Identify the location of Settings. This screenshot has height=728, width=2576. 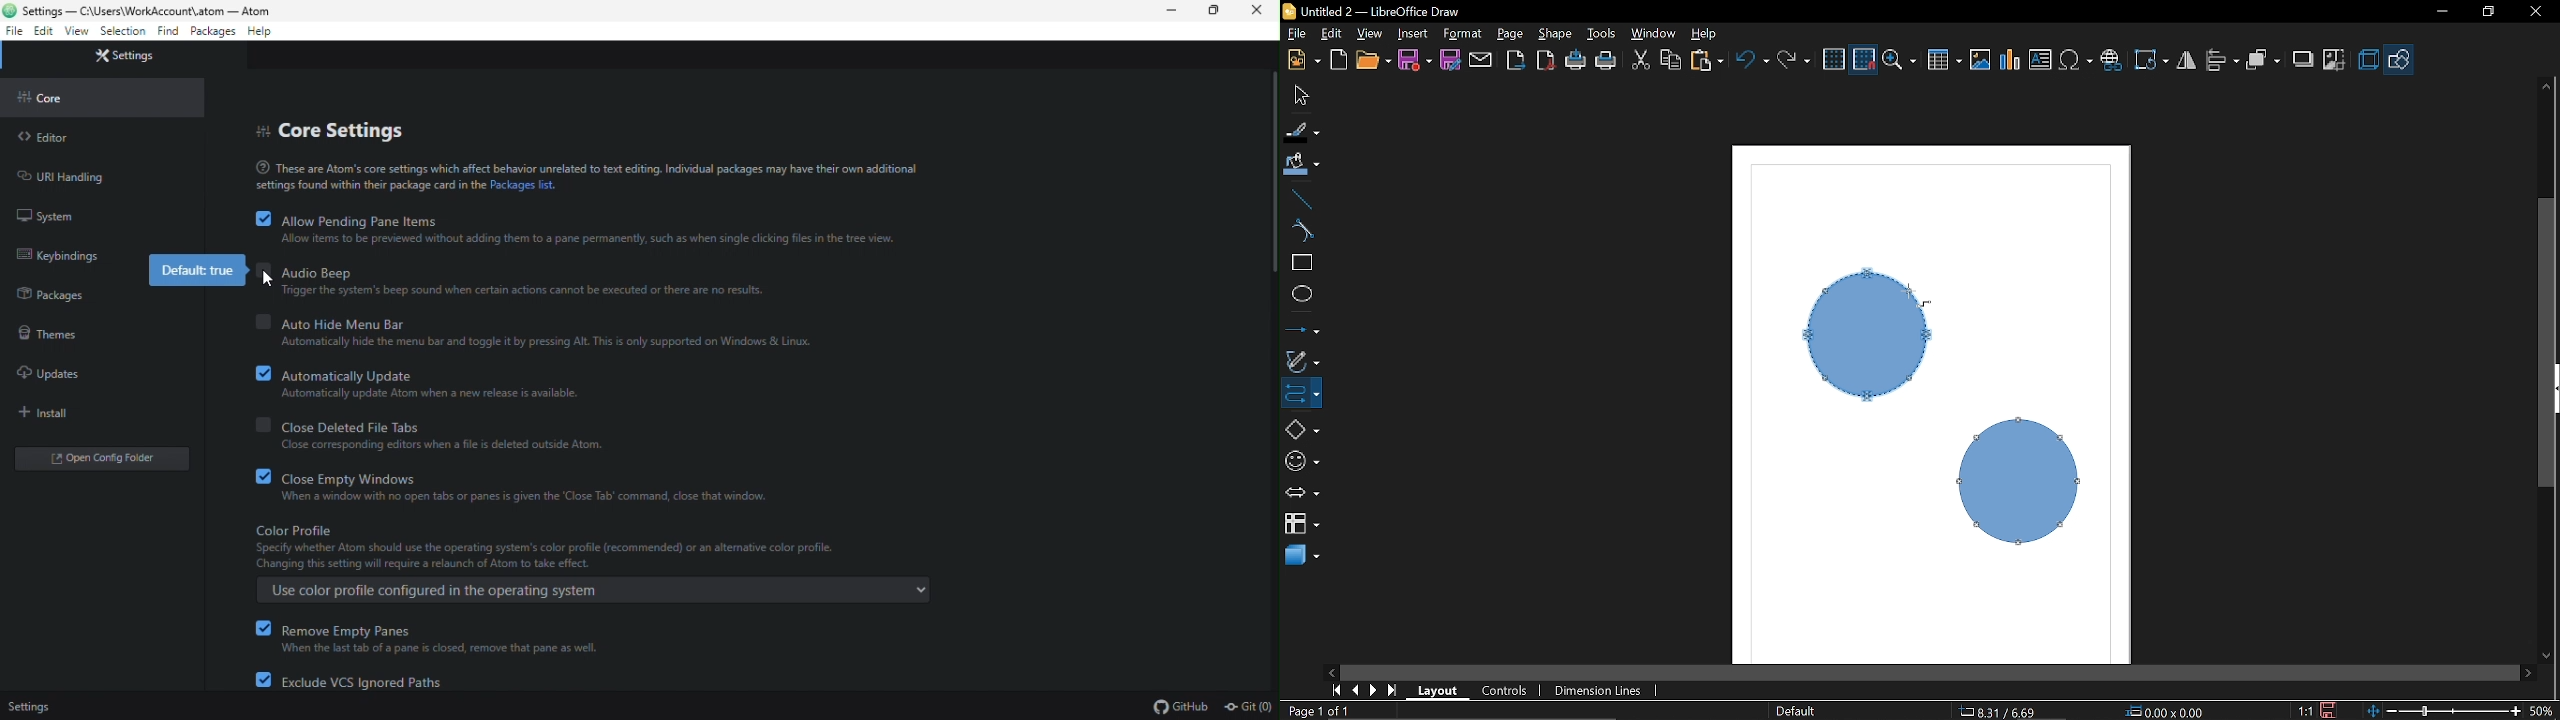
(126, 55).